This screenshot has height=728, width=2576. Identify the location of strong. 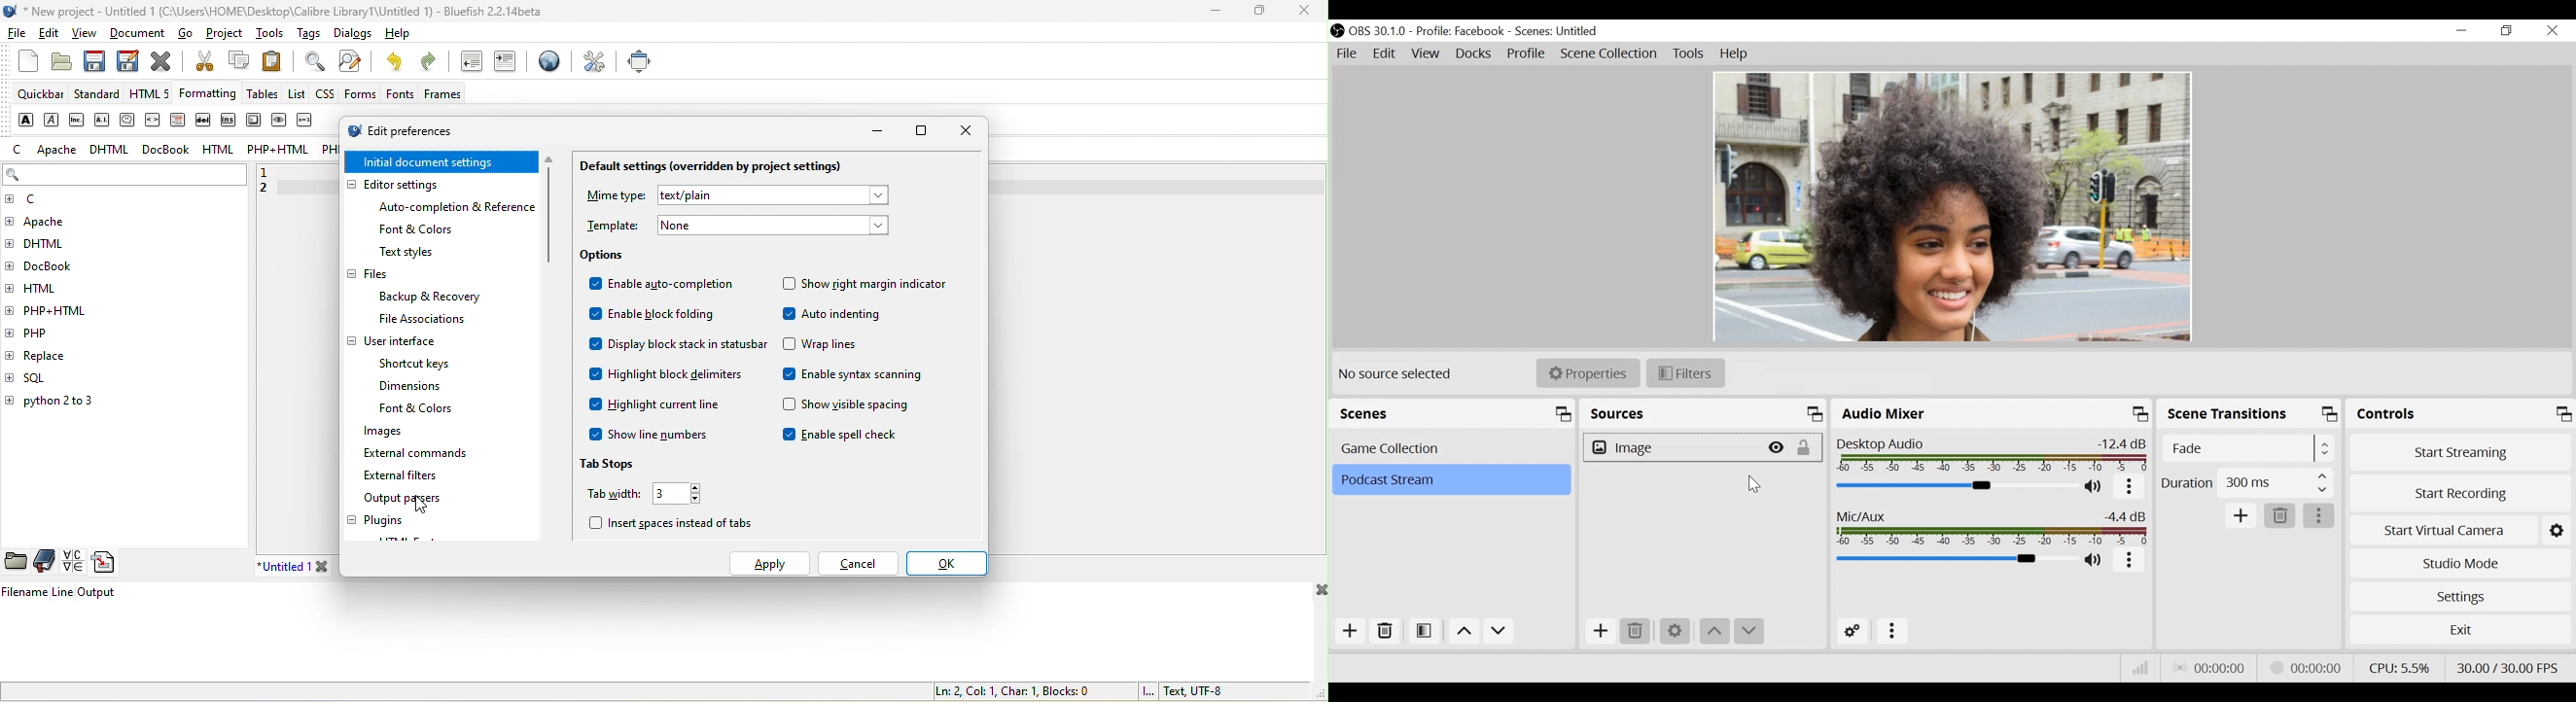
(23, 119).